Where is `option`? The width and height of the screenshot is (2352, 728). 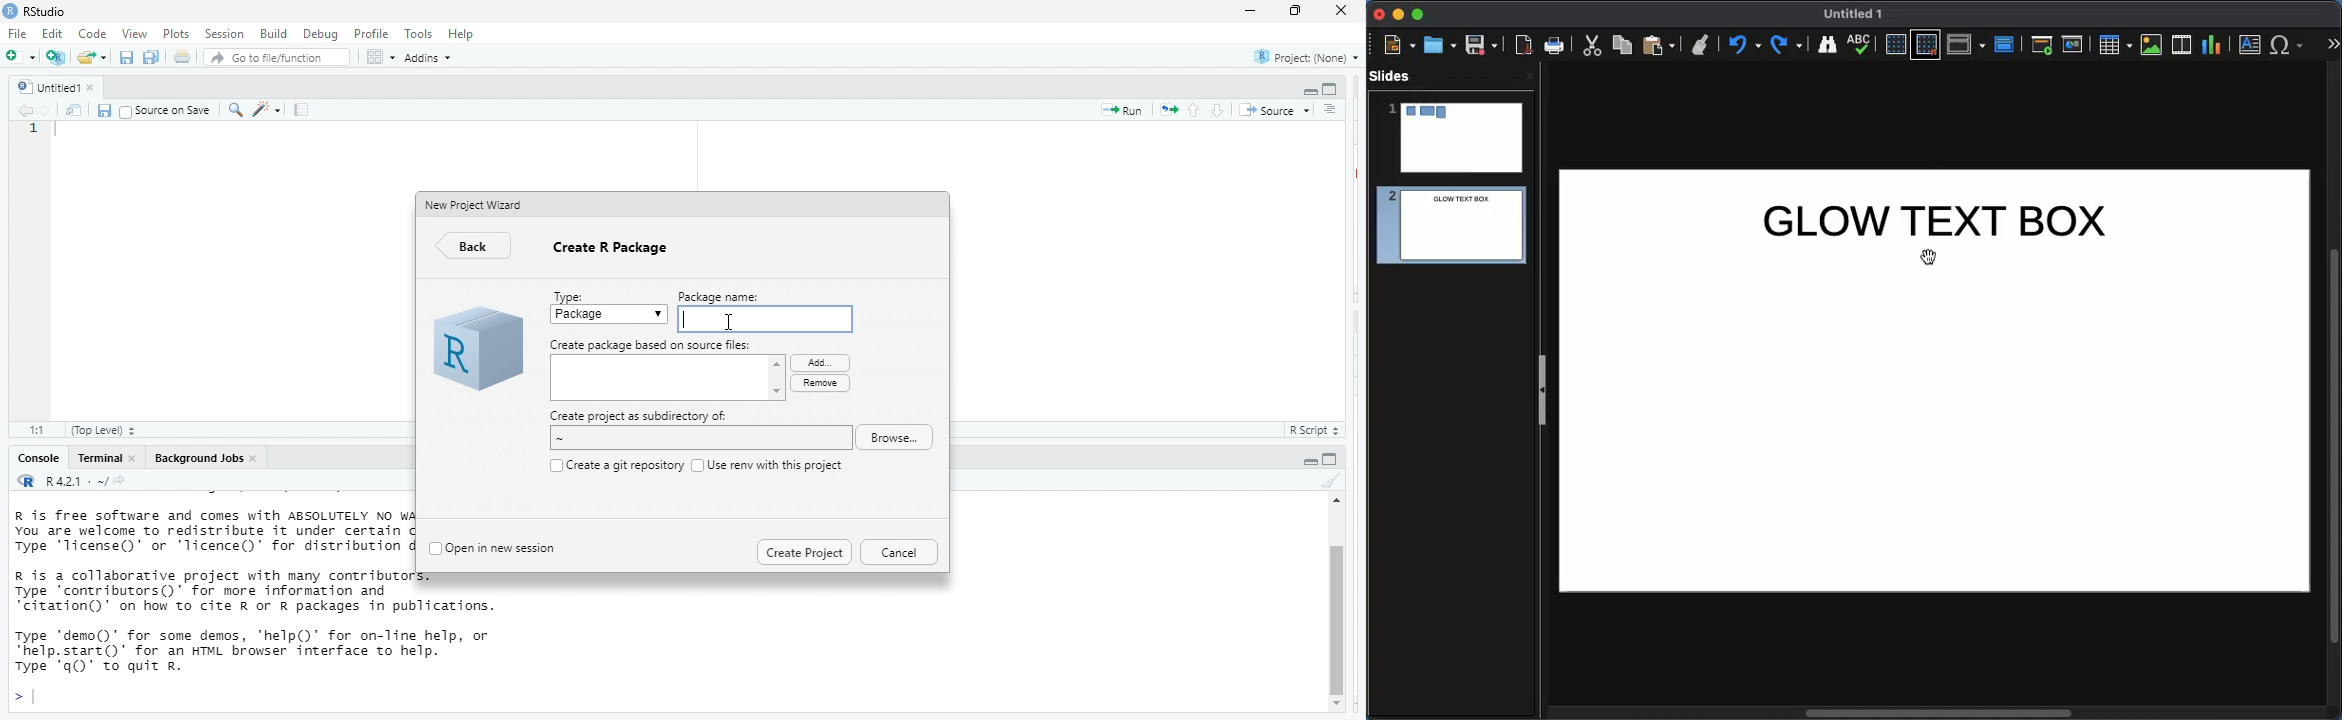
option is located at coordinates (379, 57).